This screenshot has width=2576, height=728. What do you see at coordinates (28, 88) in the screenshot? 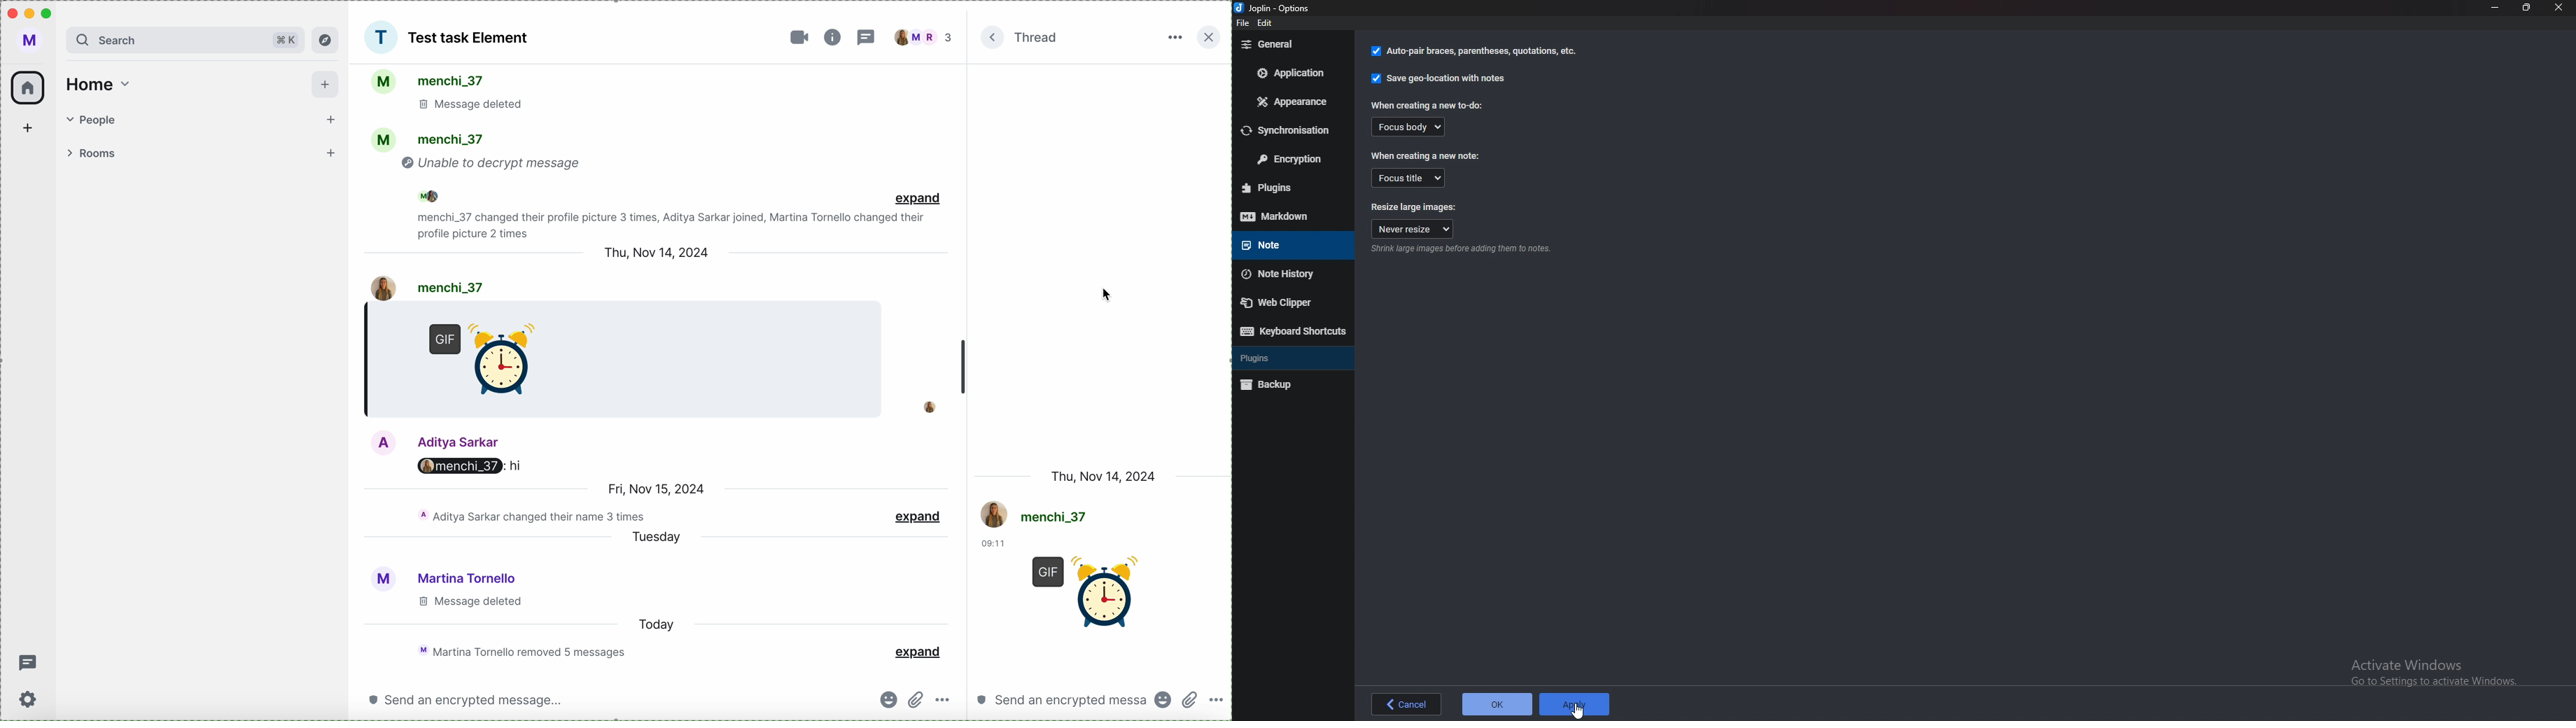
I see `home icon` at bounding box center [28, 88].